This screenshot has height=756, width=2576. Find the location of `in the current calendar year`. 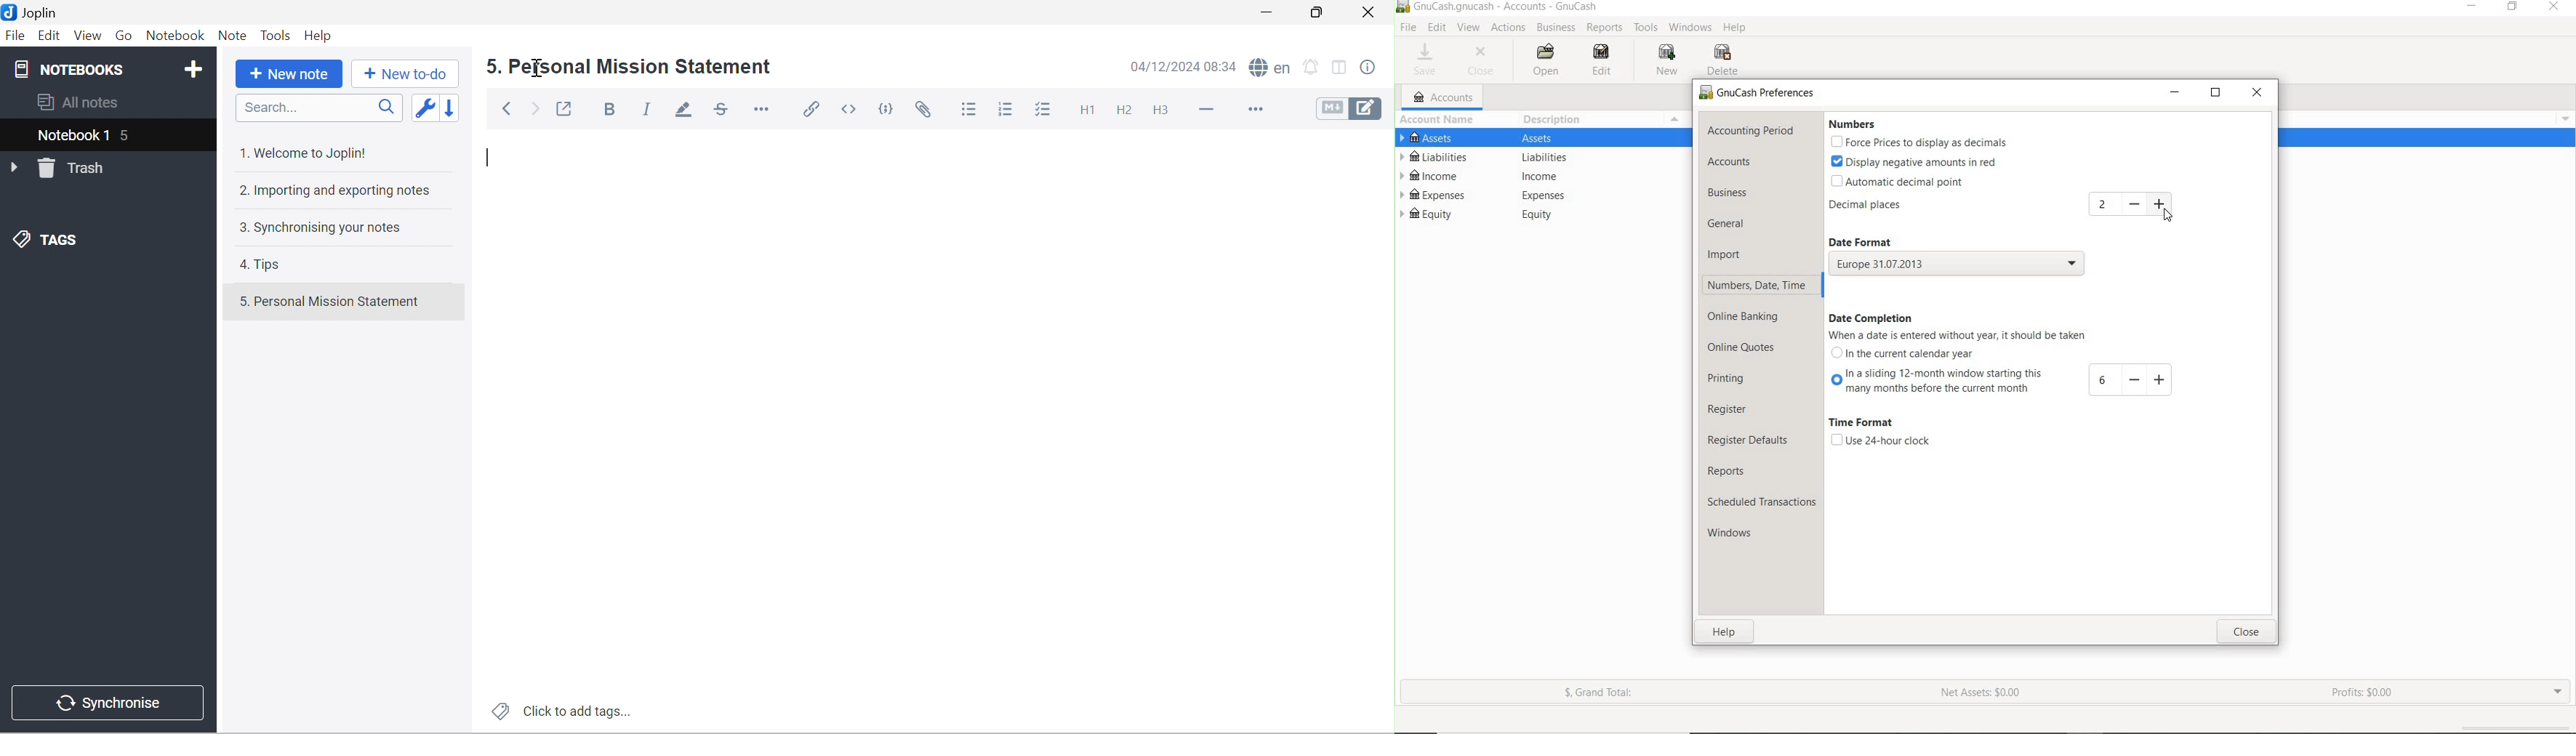

in the current calendar year is located at coordinates (1909, 354).